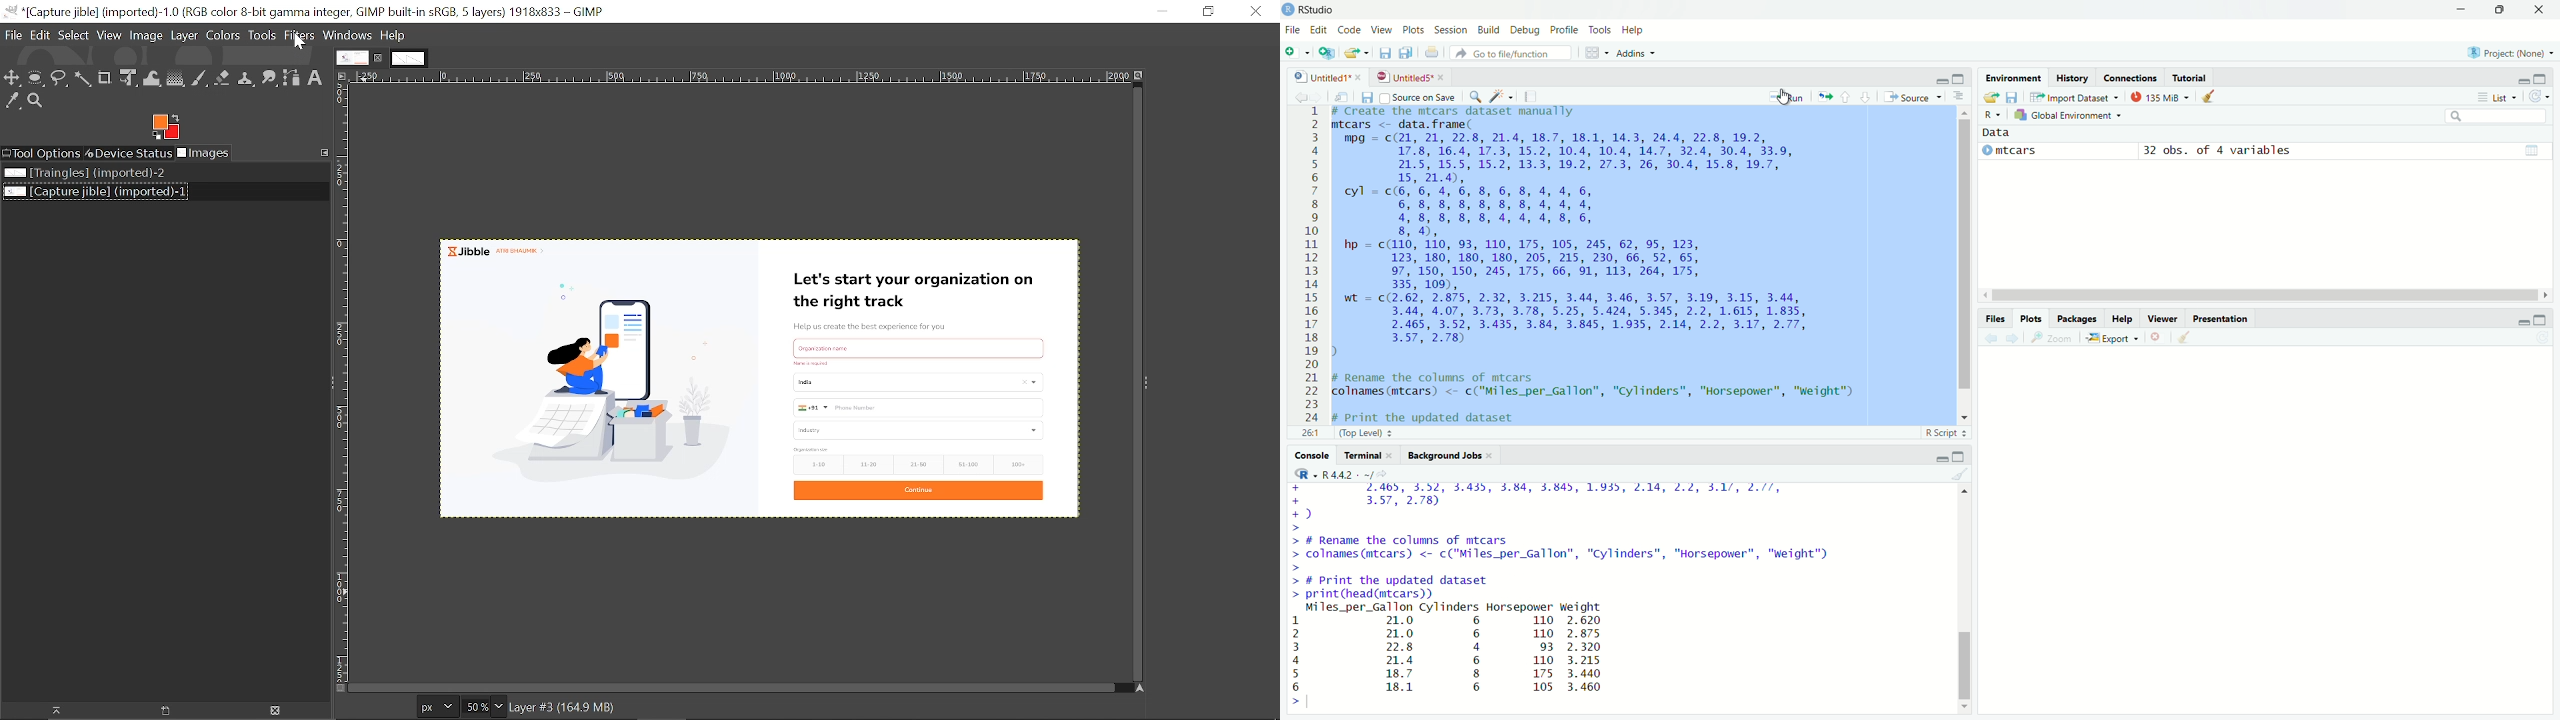 This screenshot has width=2576, height=728. I want to click on maximise, so click(2542, 317).